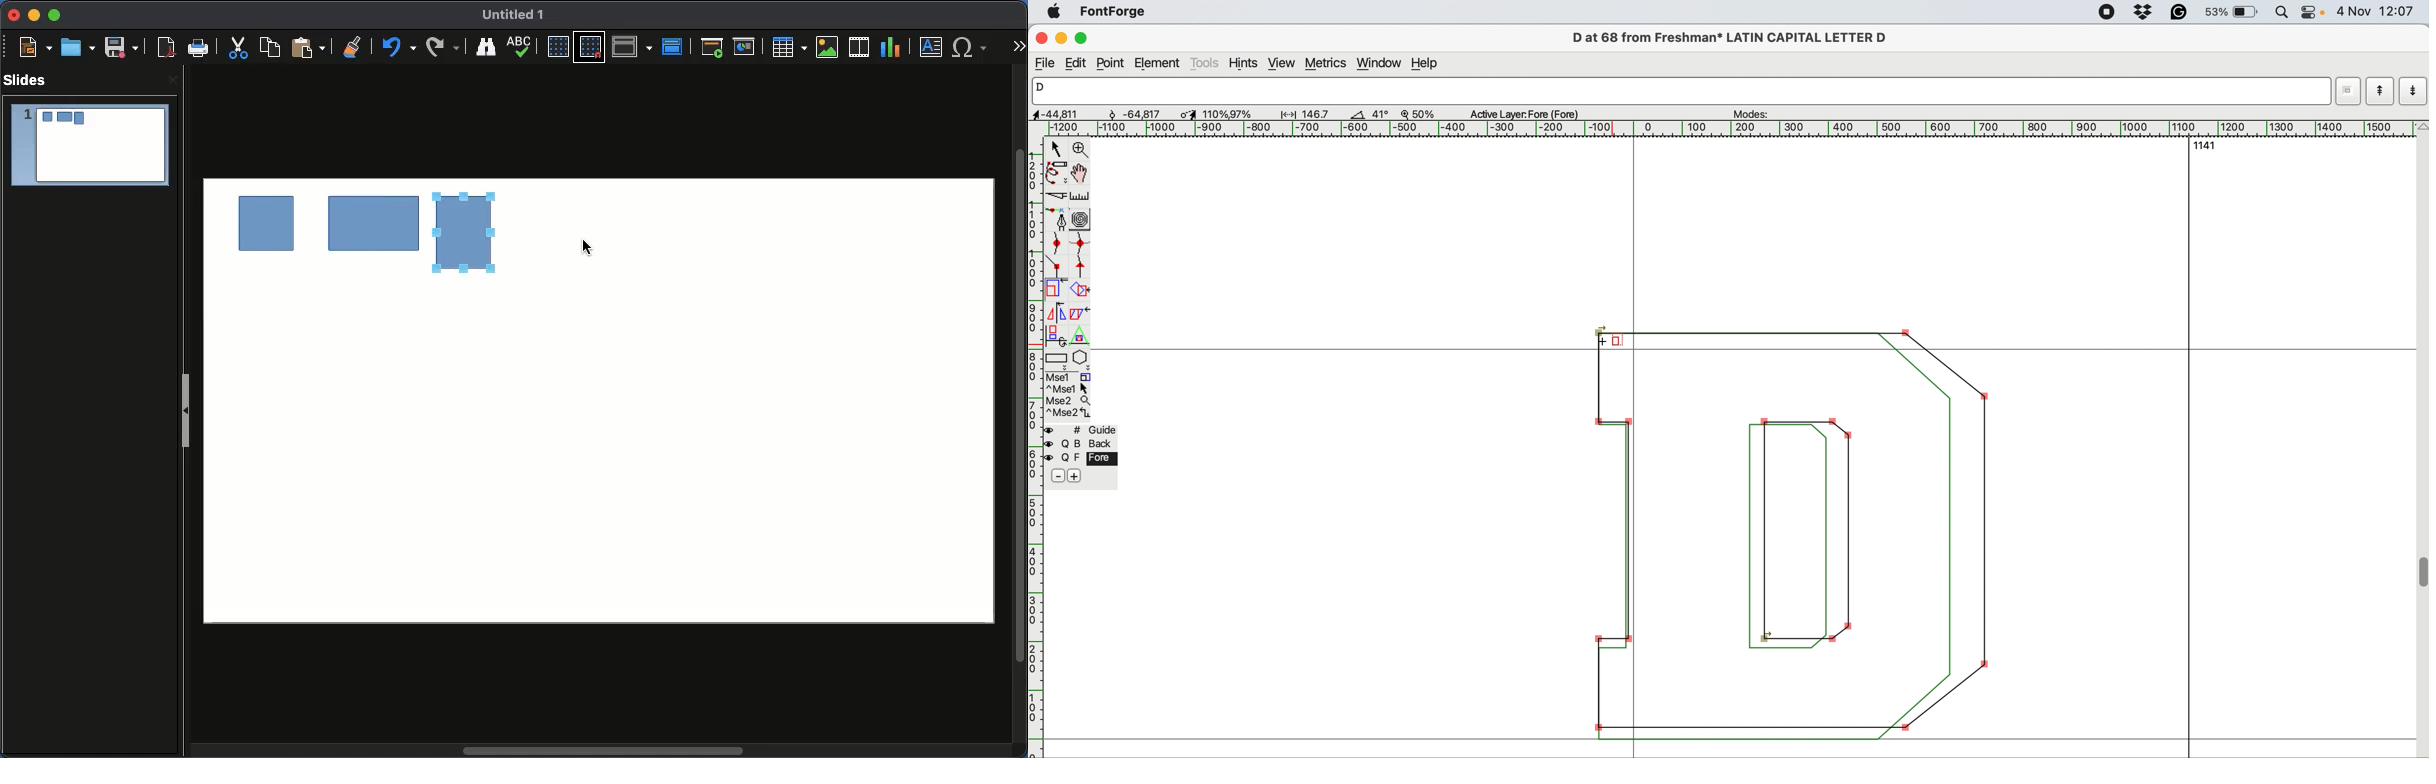 The height and width of the screenshot is (784, 2436). What do you see at coordinates (15, 15) in the screenshot?
I see `Close` at bounding box center [15, 15].